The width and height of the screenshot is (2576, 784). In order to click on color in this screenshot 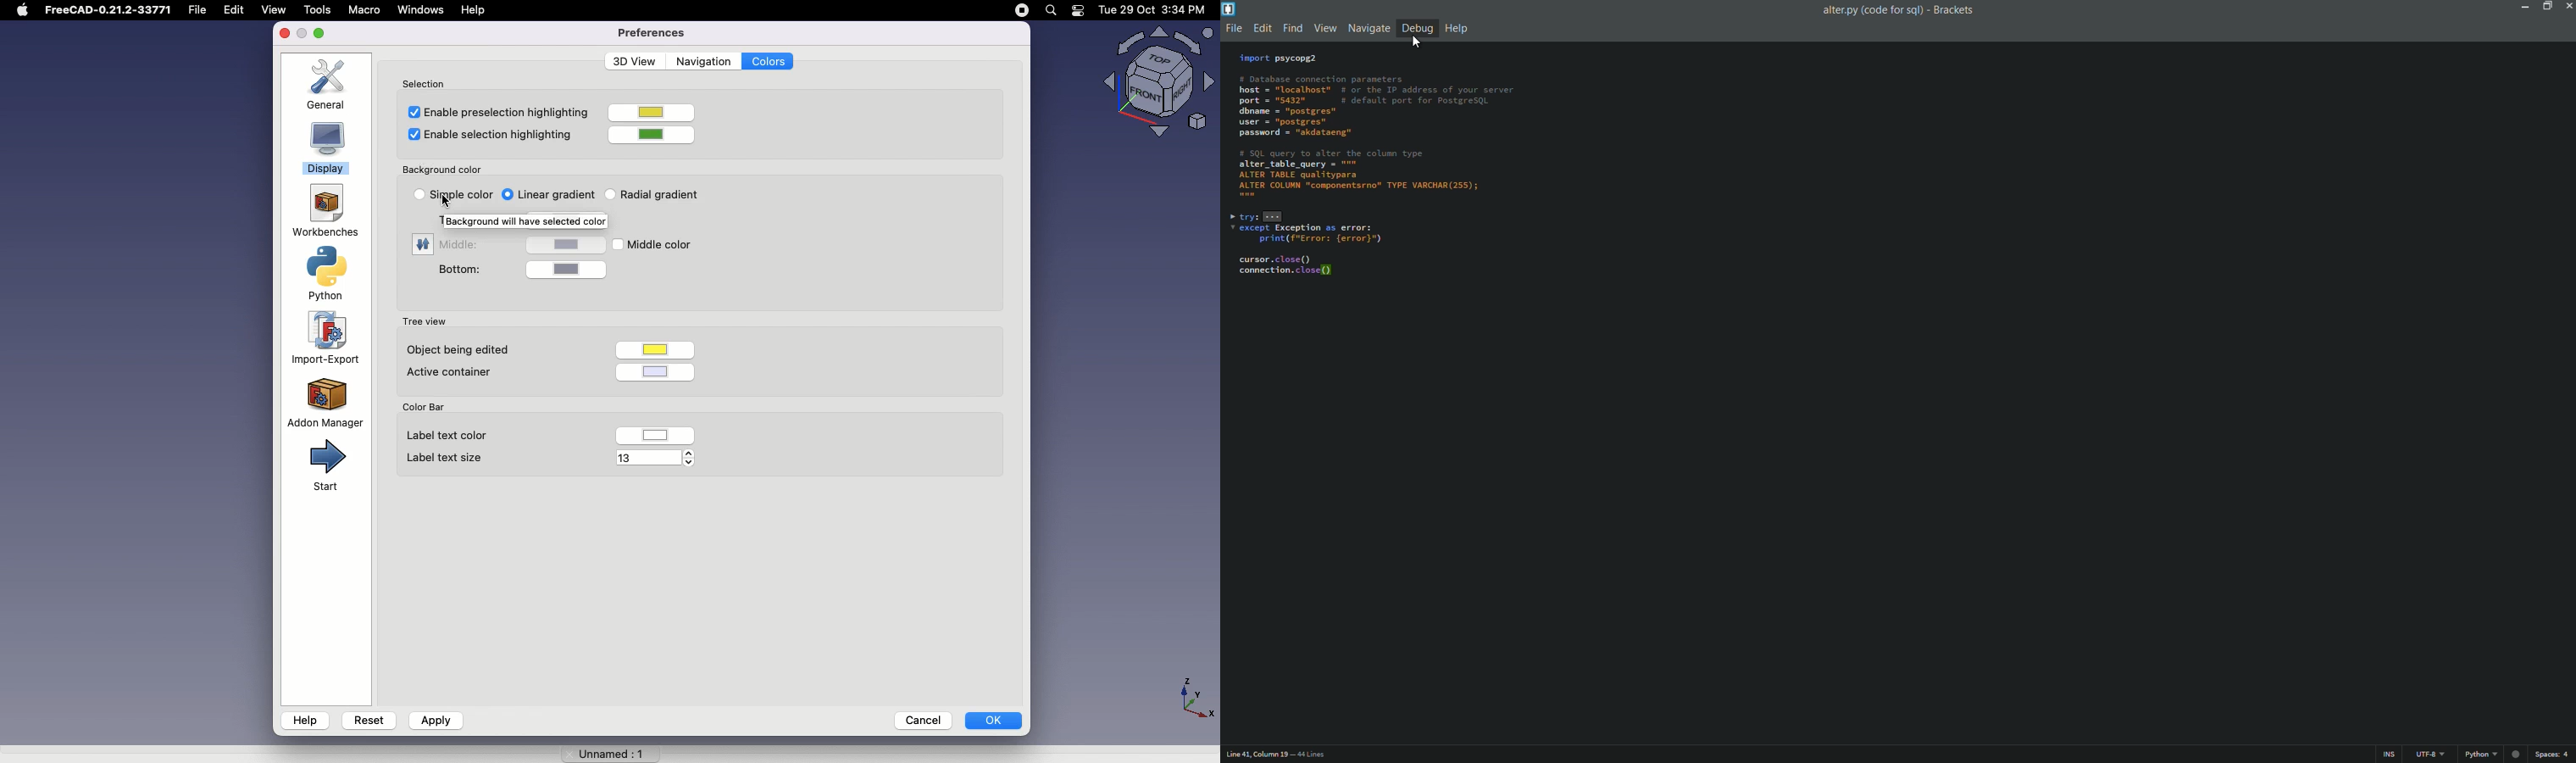, I will do `click(657, 370)`.